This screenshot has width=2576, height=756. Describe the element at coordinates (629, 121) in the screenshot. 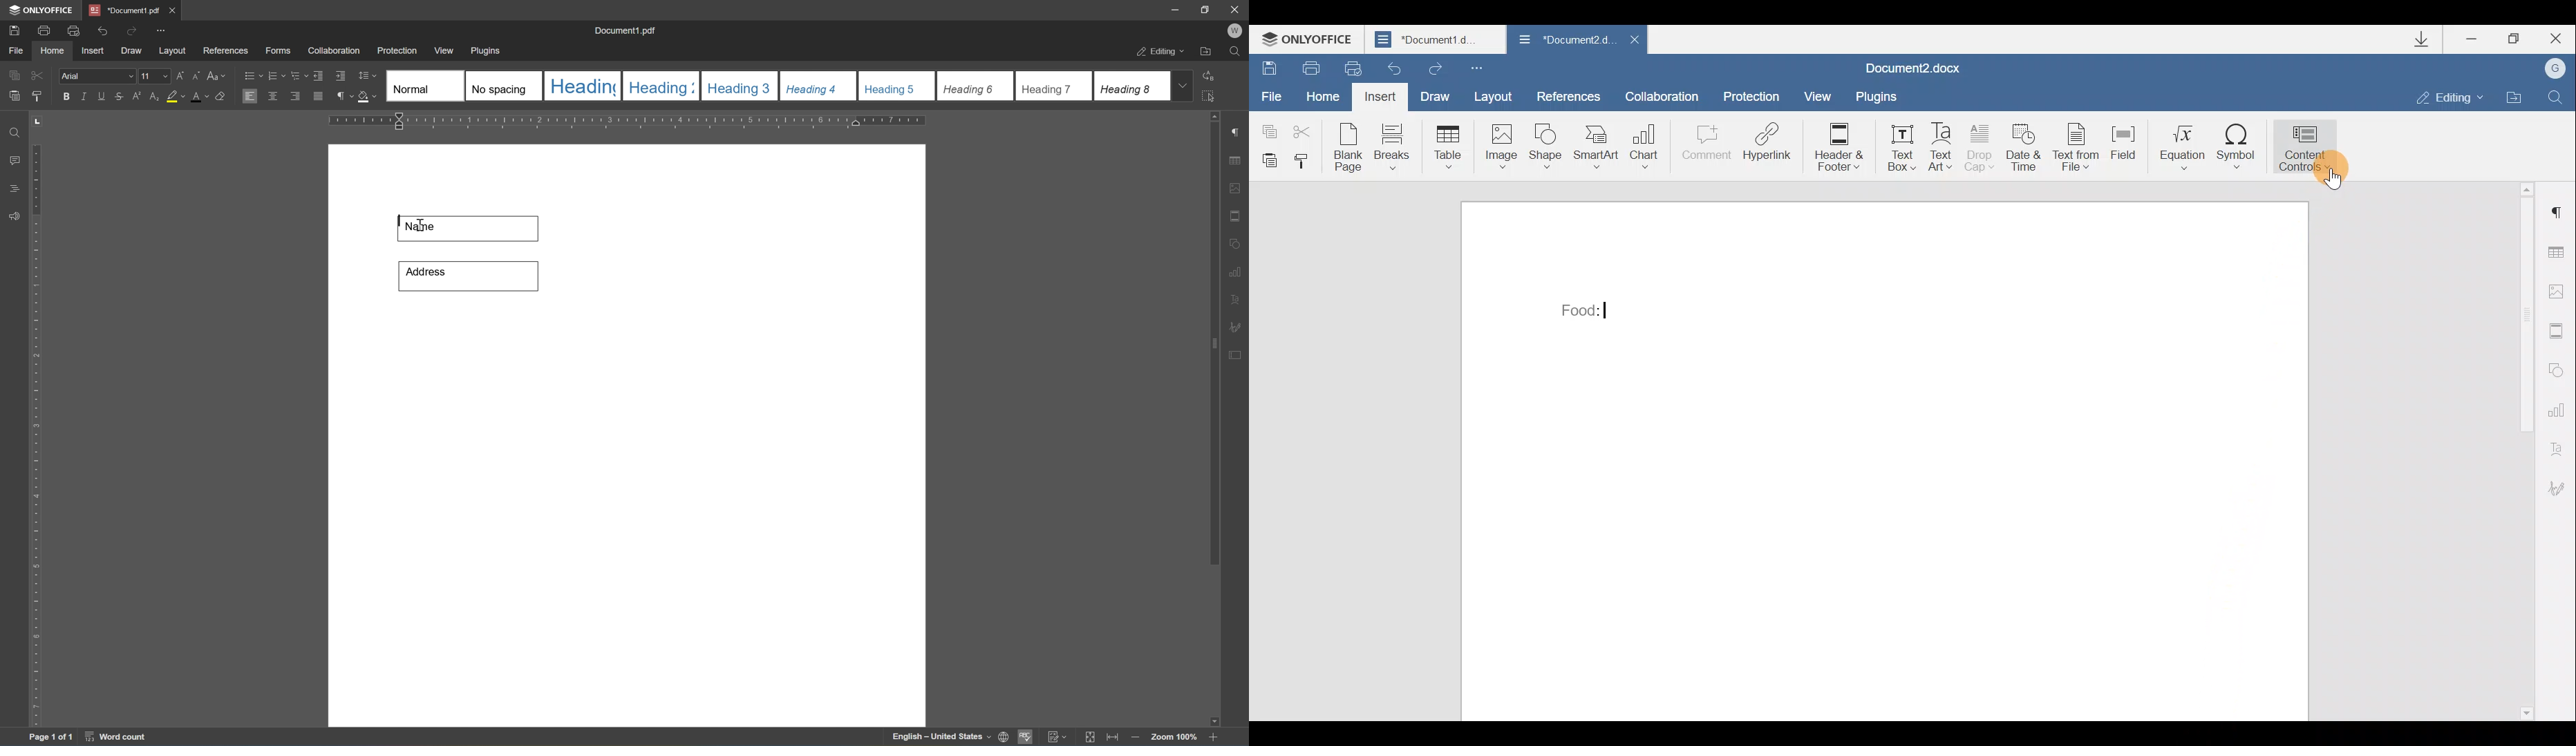

I see `ruler` at that location.